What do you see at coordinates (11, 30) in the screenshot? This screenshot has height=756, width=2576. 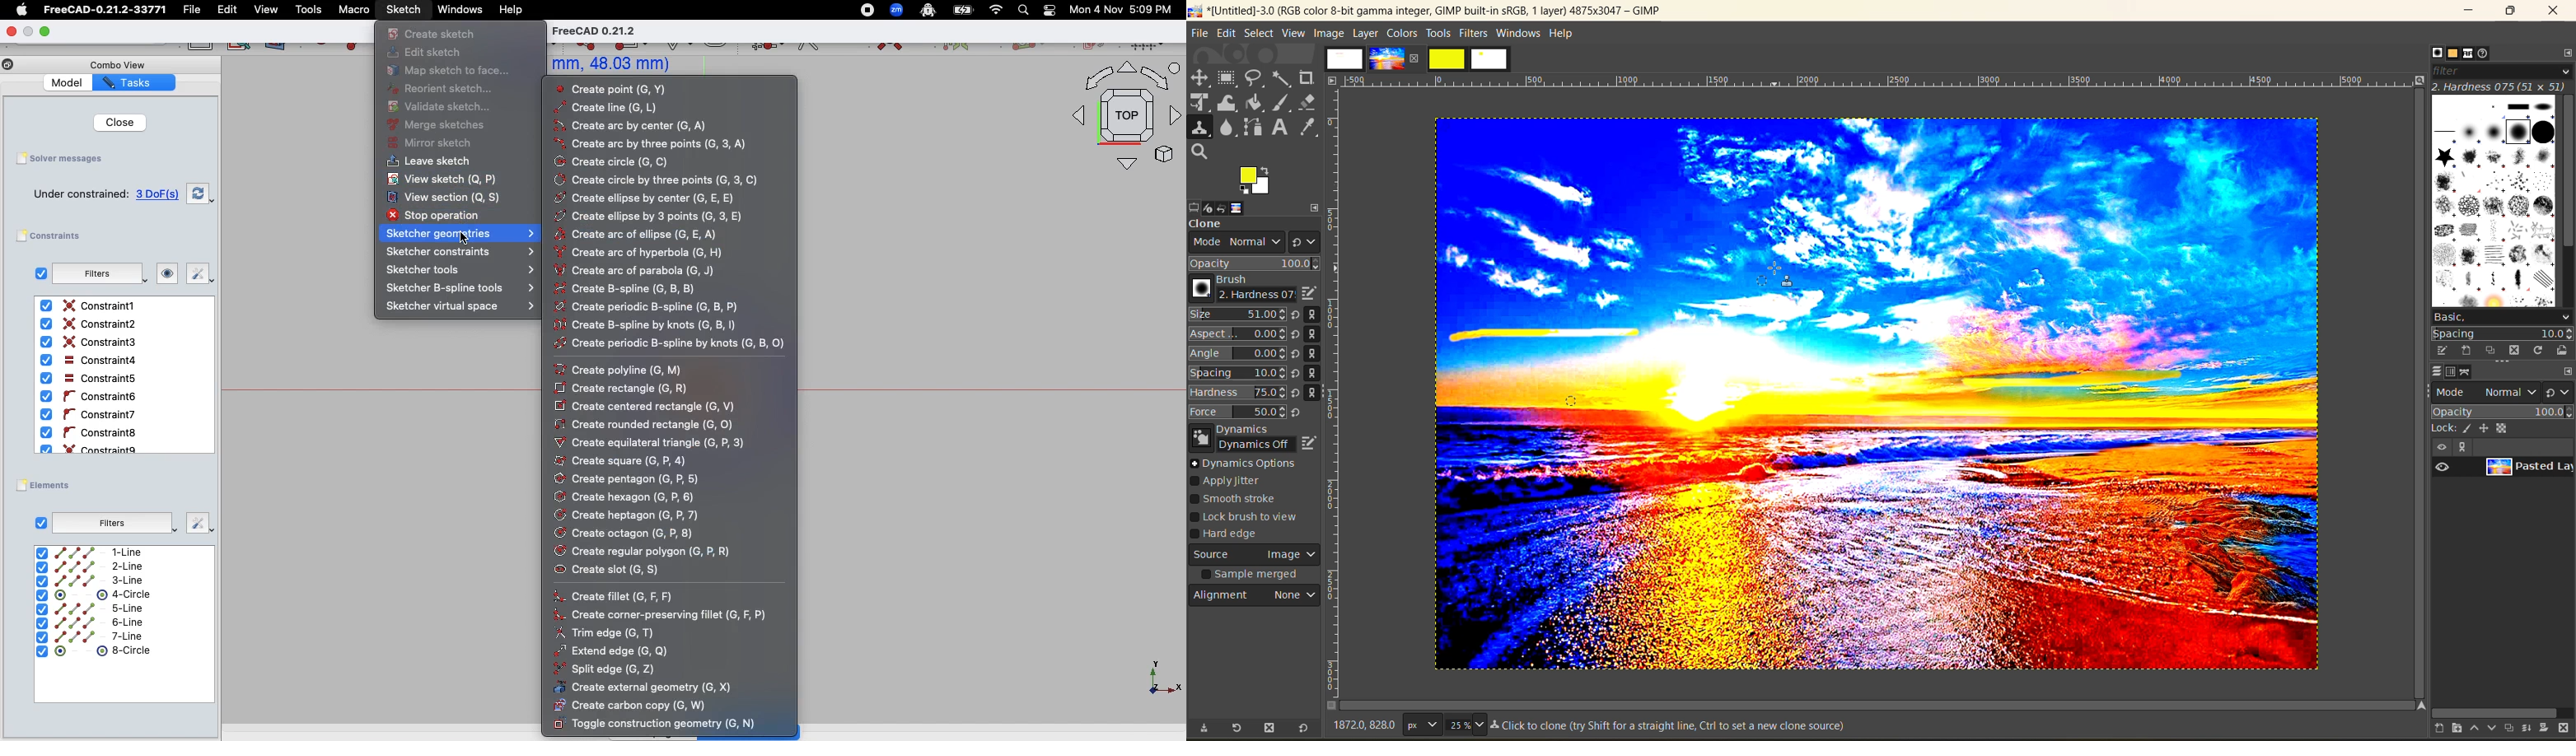 I see `Close` at bounding box center [11, 30].